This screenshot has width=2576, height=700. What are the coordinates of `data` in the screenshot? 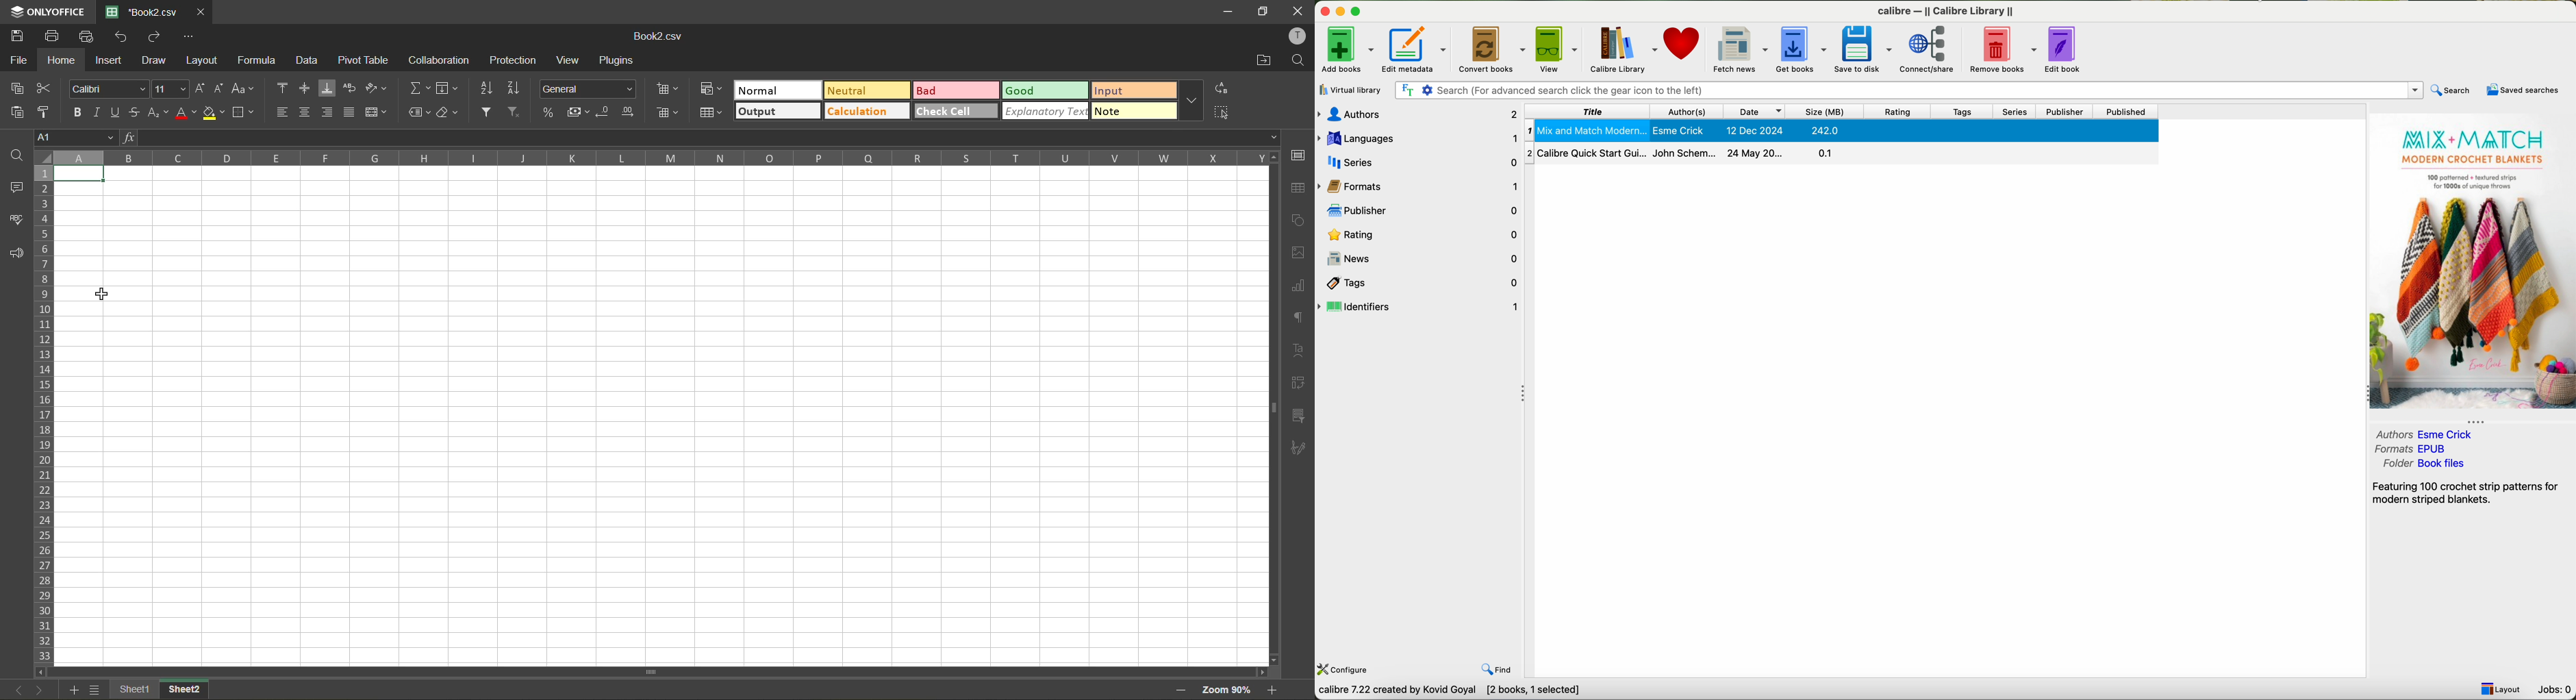 It's located at (1452, 691).